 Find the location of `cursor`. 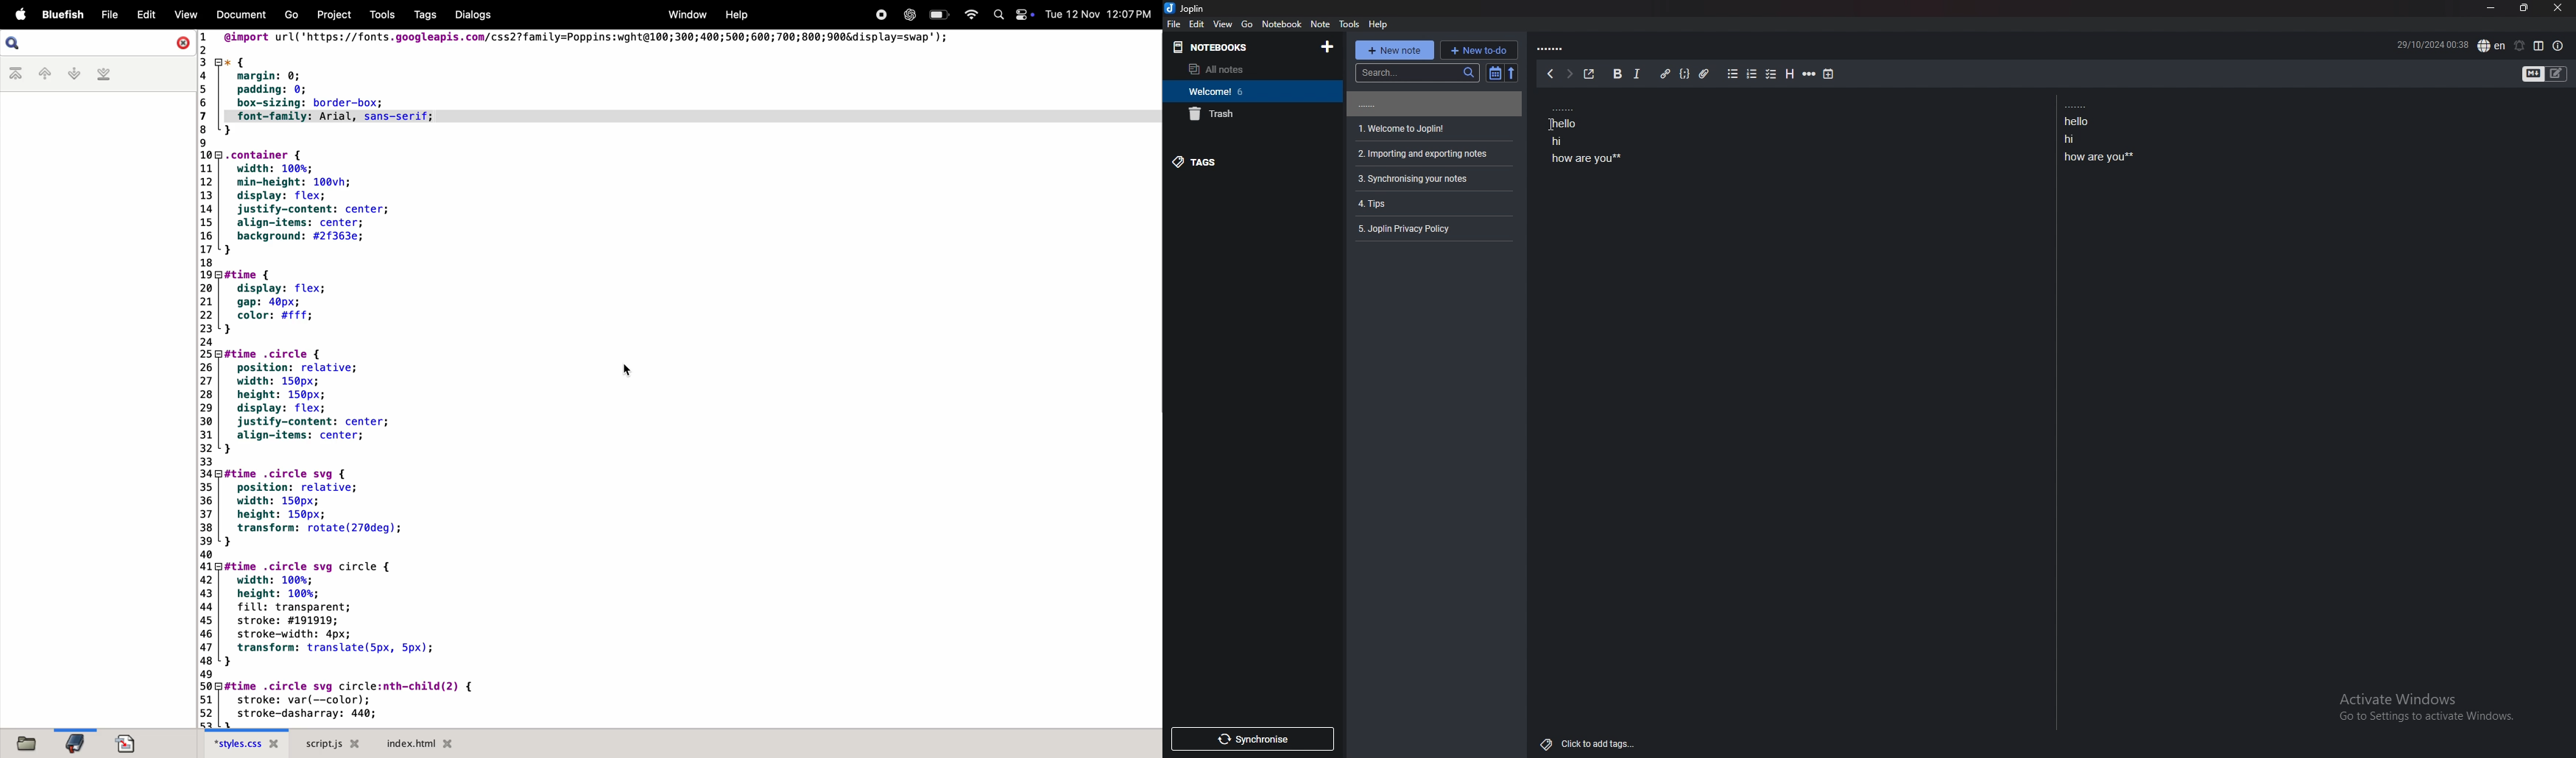

cursor is located at coordinates (630, 369).